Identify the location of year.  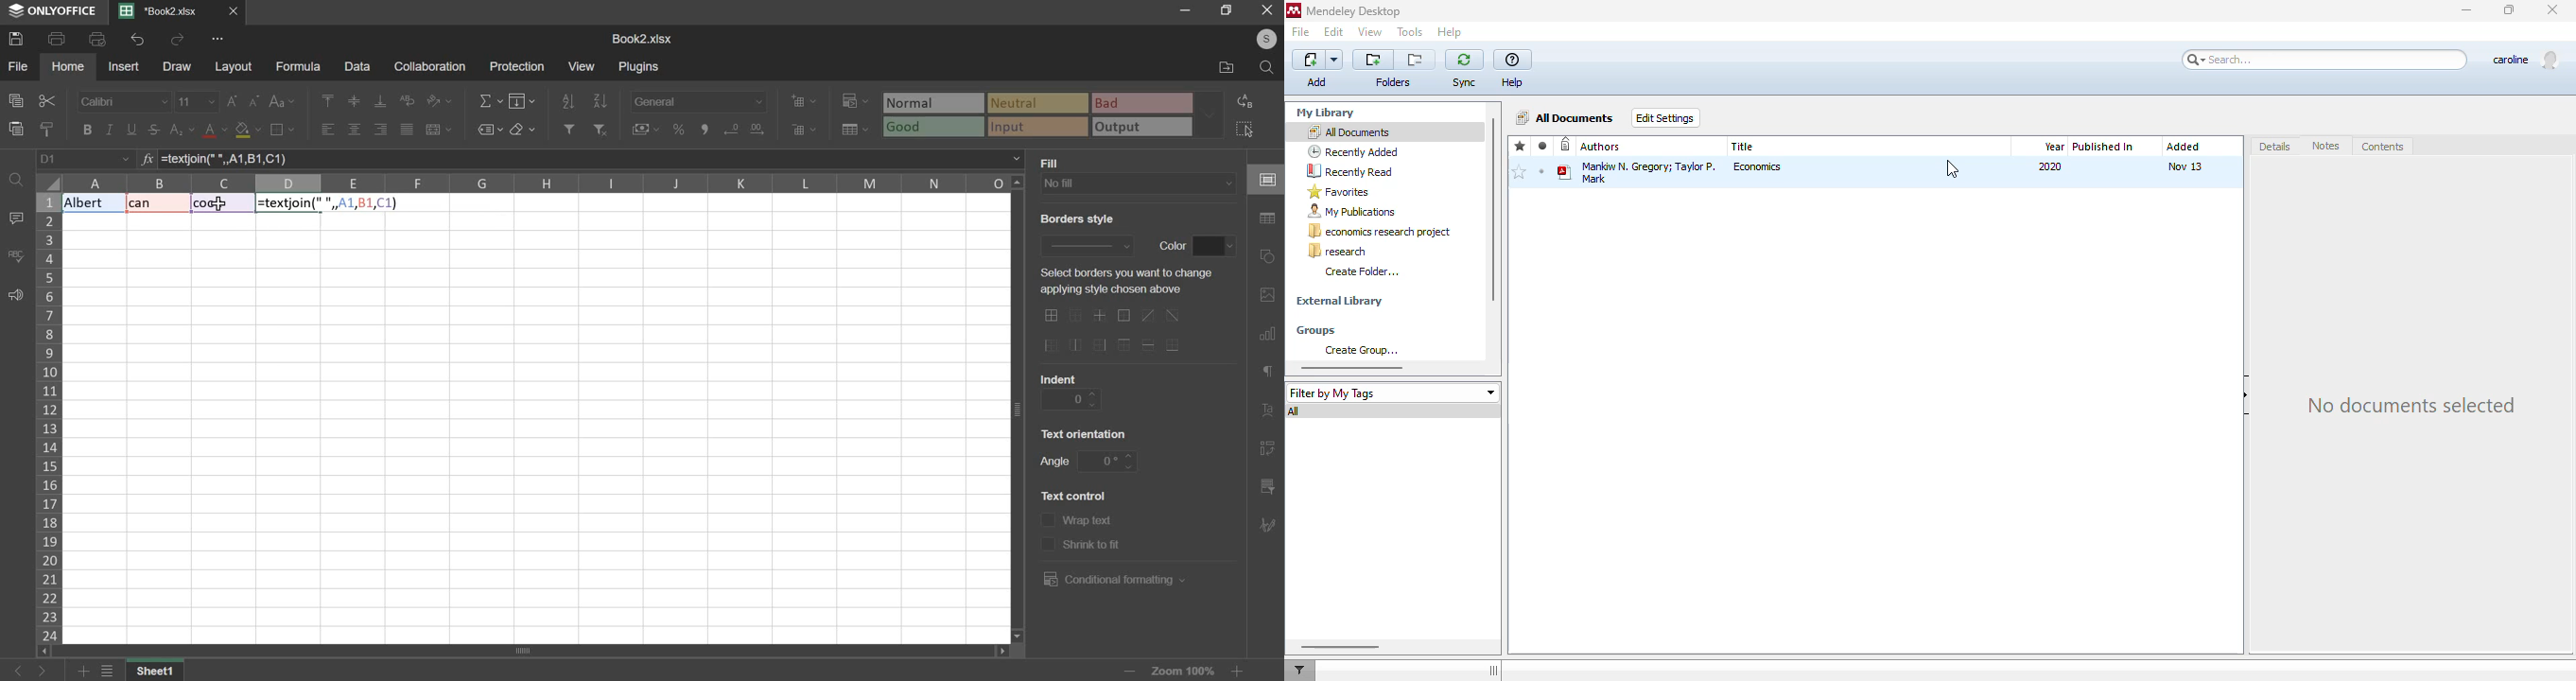
(2054, 147).